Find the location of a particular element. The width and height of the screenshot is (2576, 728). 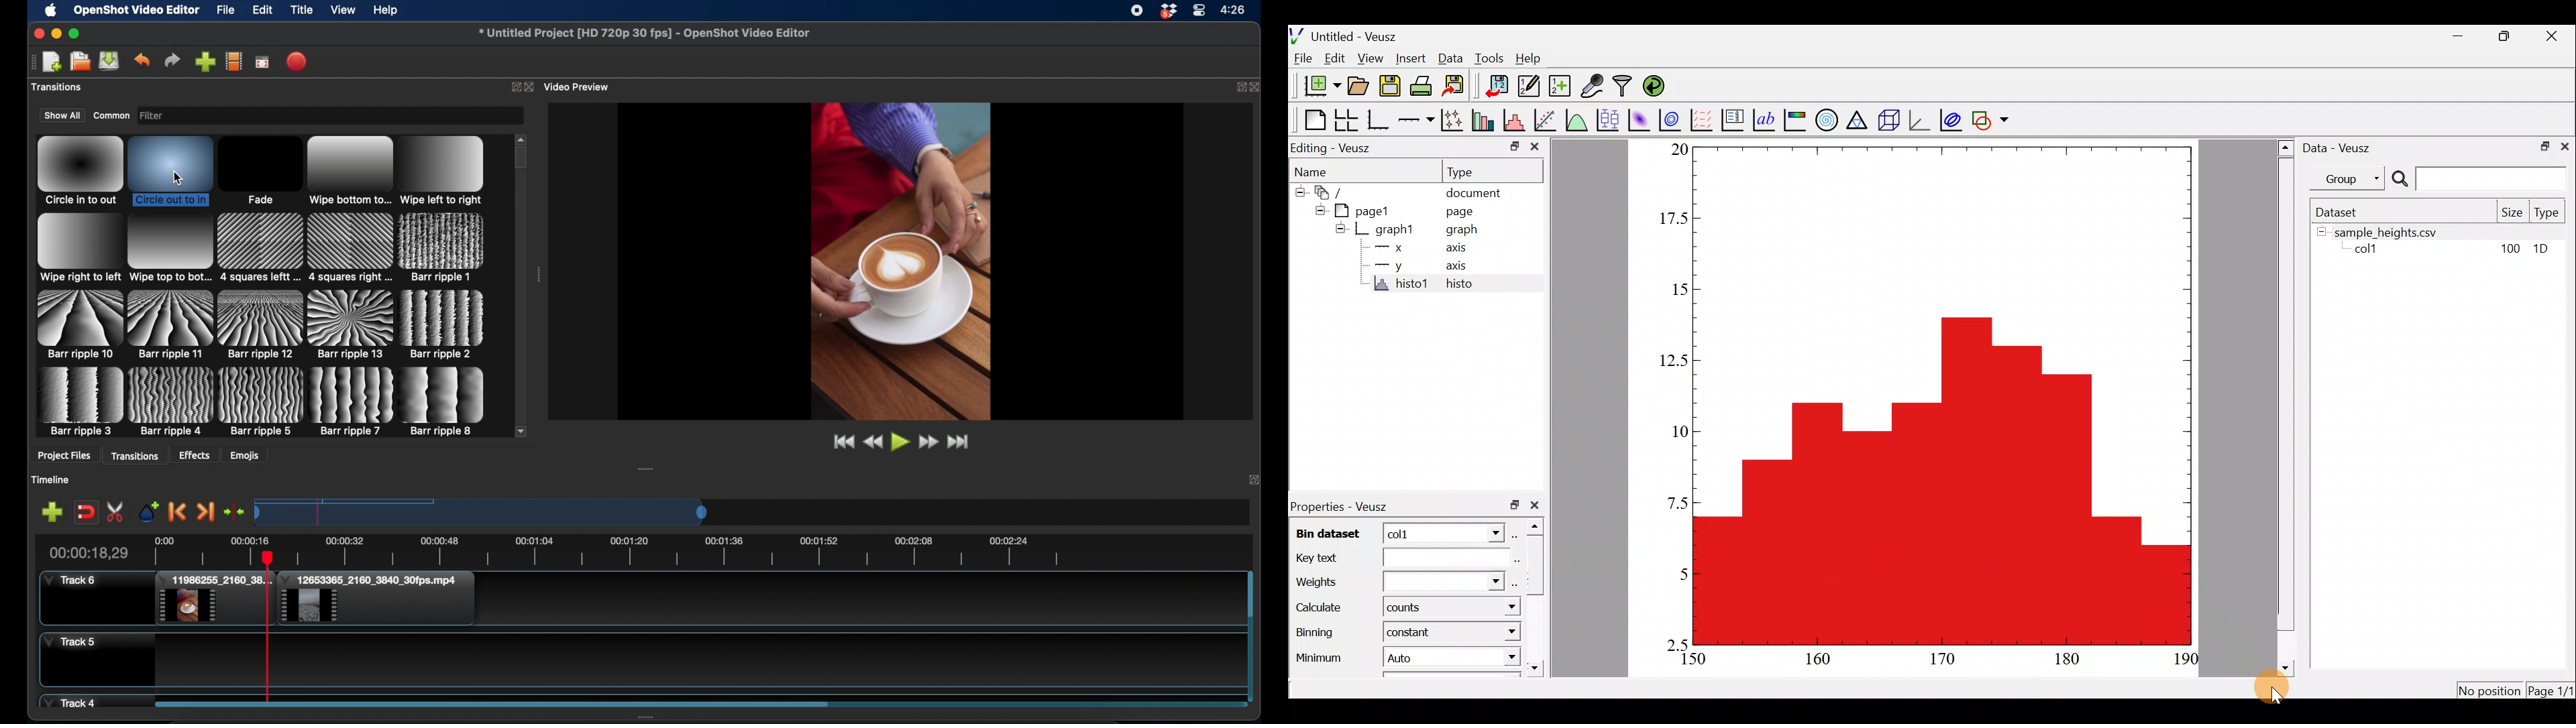

page is located at coordinates (1369, 211).